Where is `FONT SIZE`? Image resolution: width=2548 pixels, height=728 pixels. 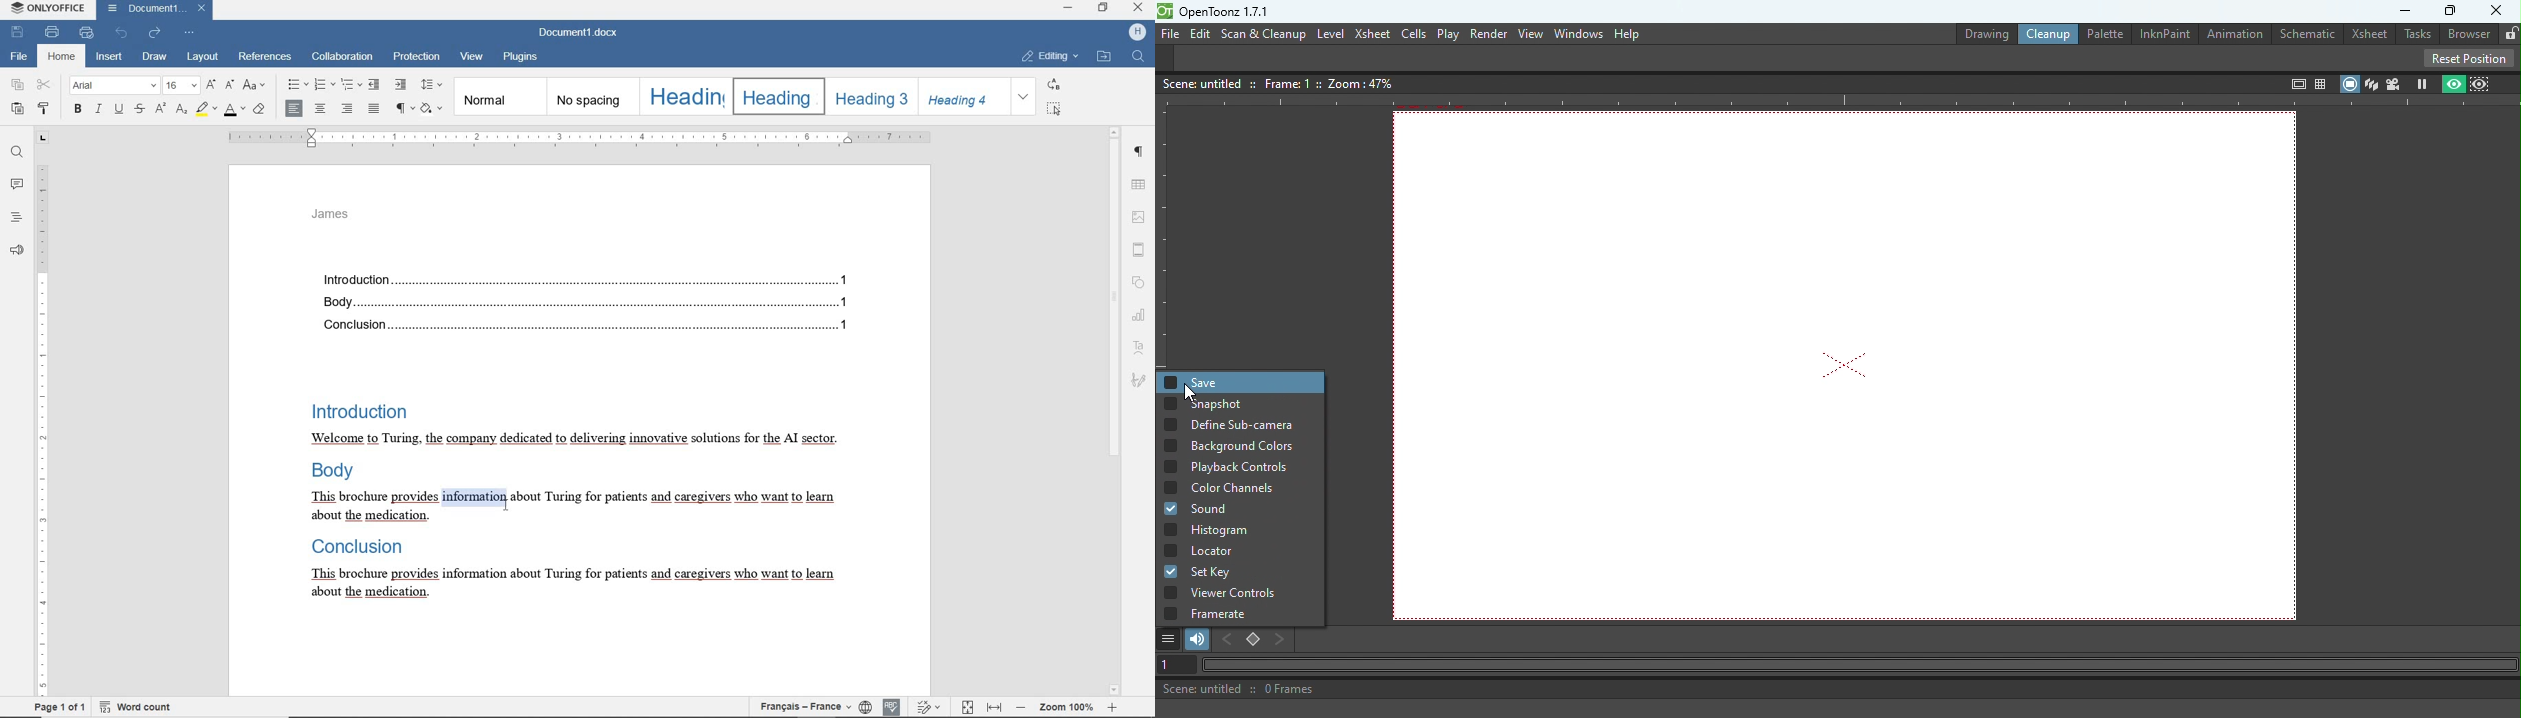 FONT SIZE is located at coordinates (182, 85).